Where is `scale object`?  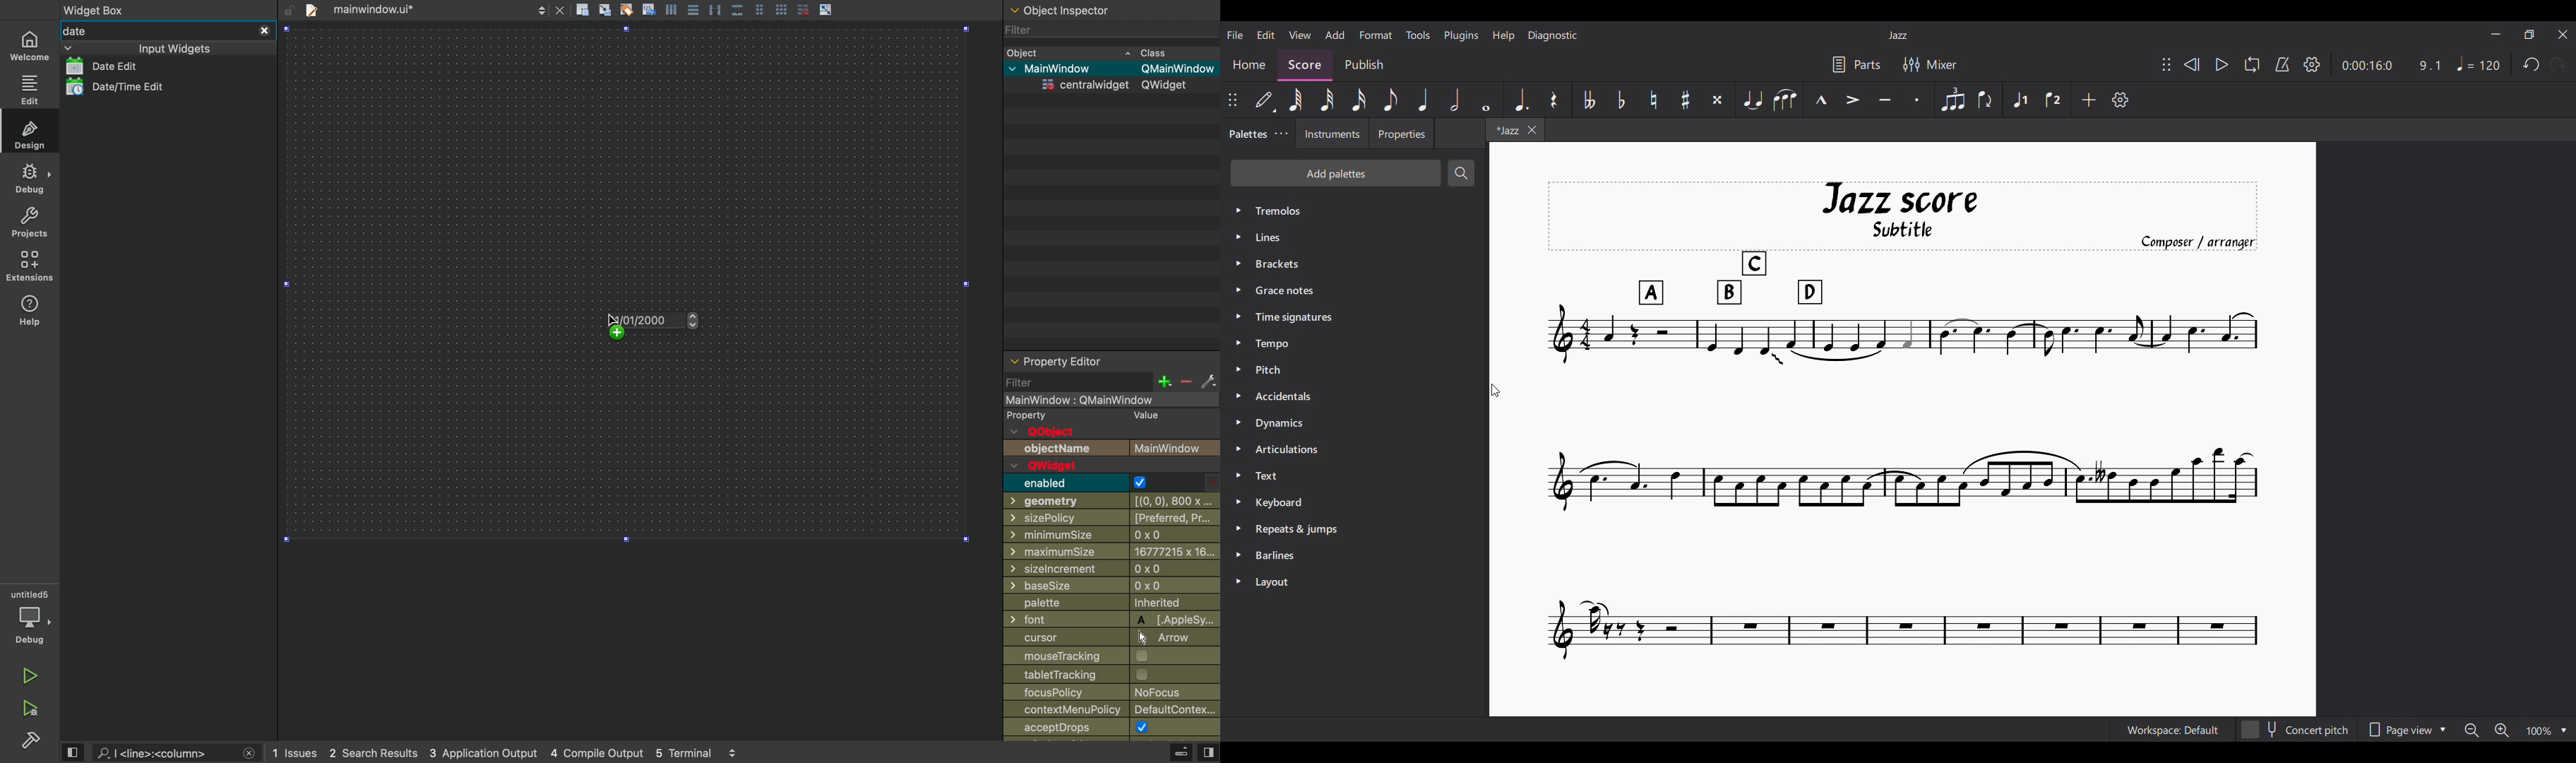
scale object is located at coordinates (826, 9).